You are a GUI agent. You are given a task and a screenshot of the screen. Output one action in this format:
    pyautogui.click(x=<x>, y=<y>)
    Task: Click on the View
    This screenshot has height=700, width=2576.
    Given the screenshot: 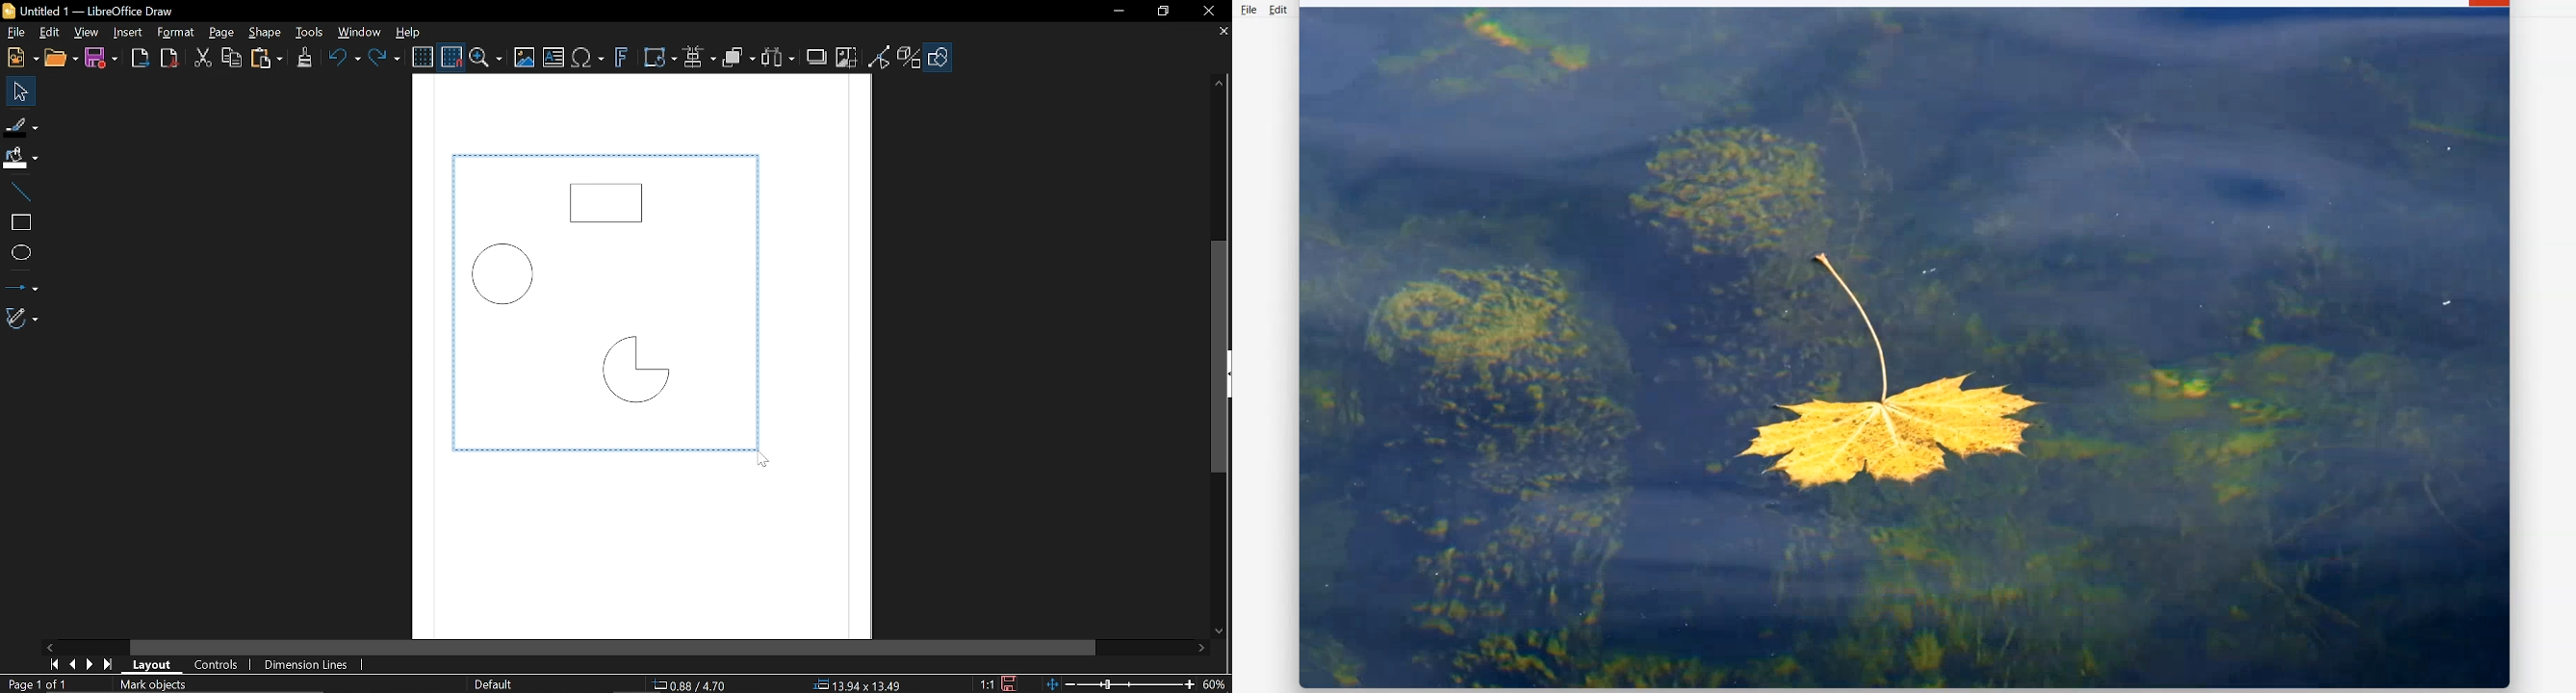 What is the action you would take?
    pyautogui.click(x=84, y=34)
    